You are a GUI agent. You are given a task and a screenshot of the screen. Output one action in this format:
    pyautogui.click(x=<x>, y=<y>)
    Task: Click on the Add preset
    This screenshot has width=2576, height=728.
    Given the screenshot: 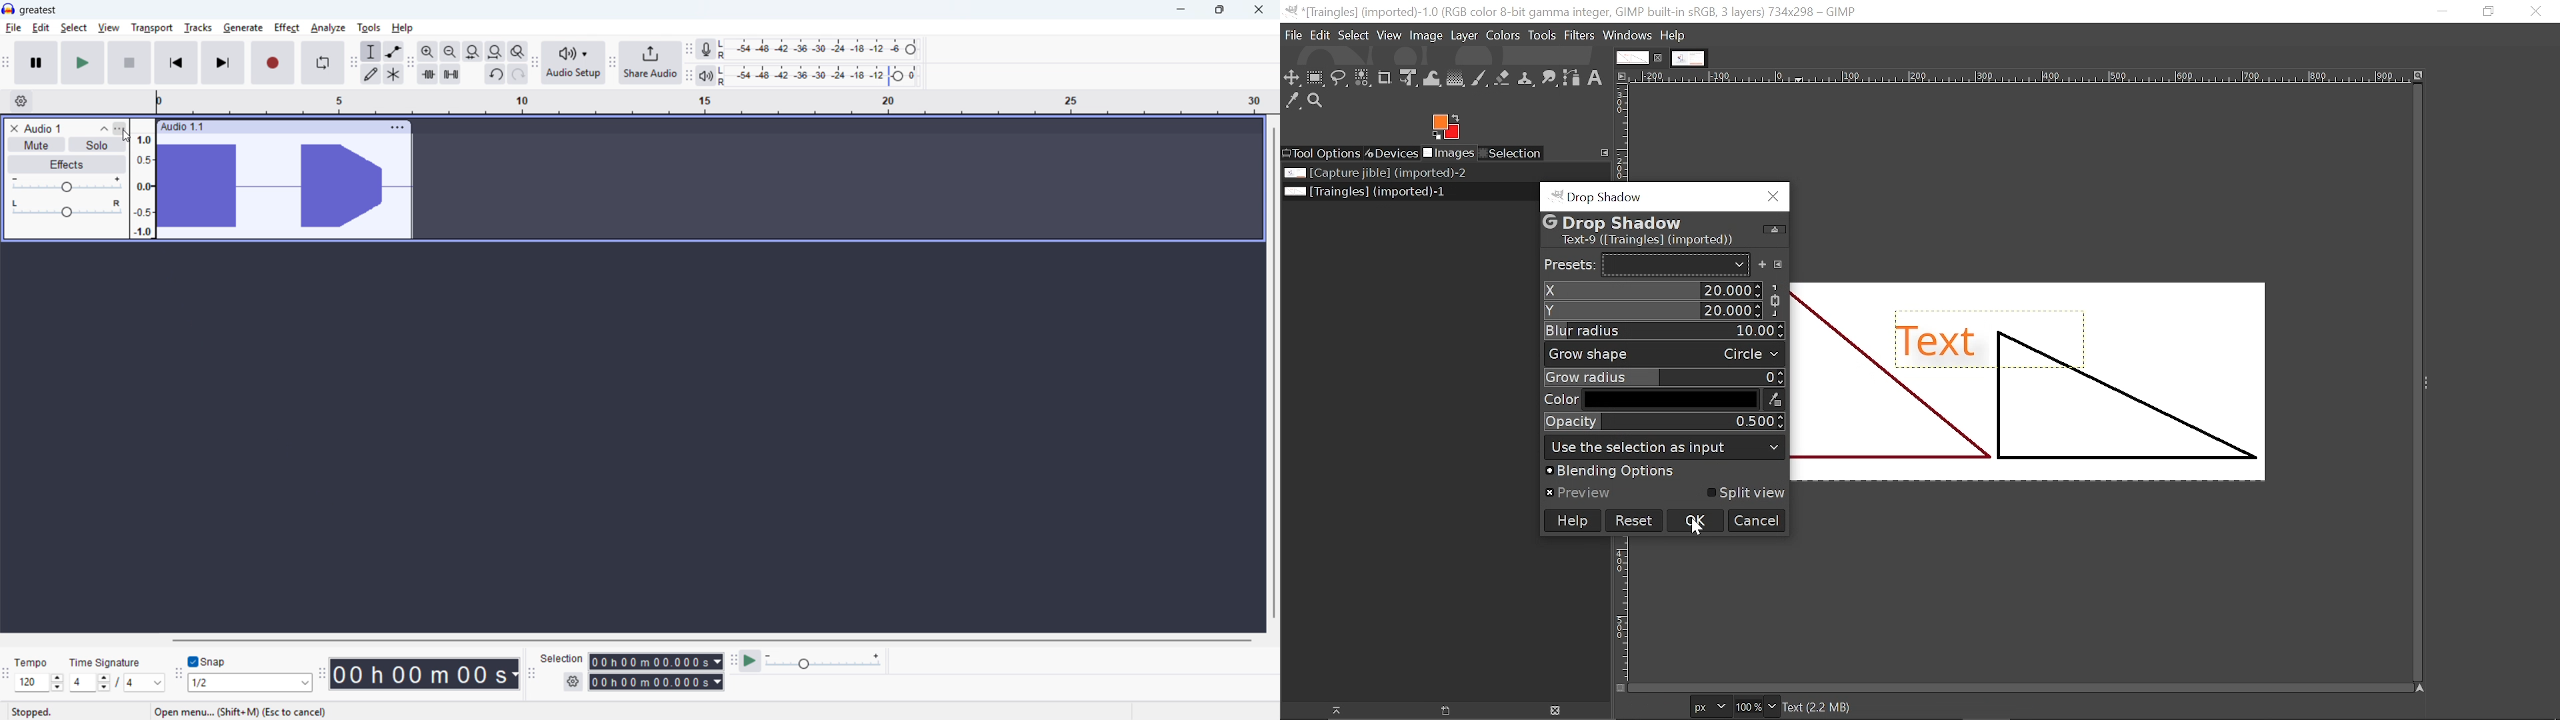 What is the action you would take?
    pyautogui.click(x=1763, y=264)
    